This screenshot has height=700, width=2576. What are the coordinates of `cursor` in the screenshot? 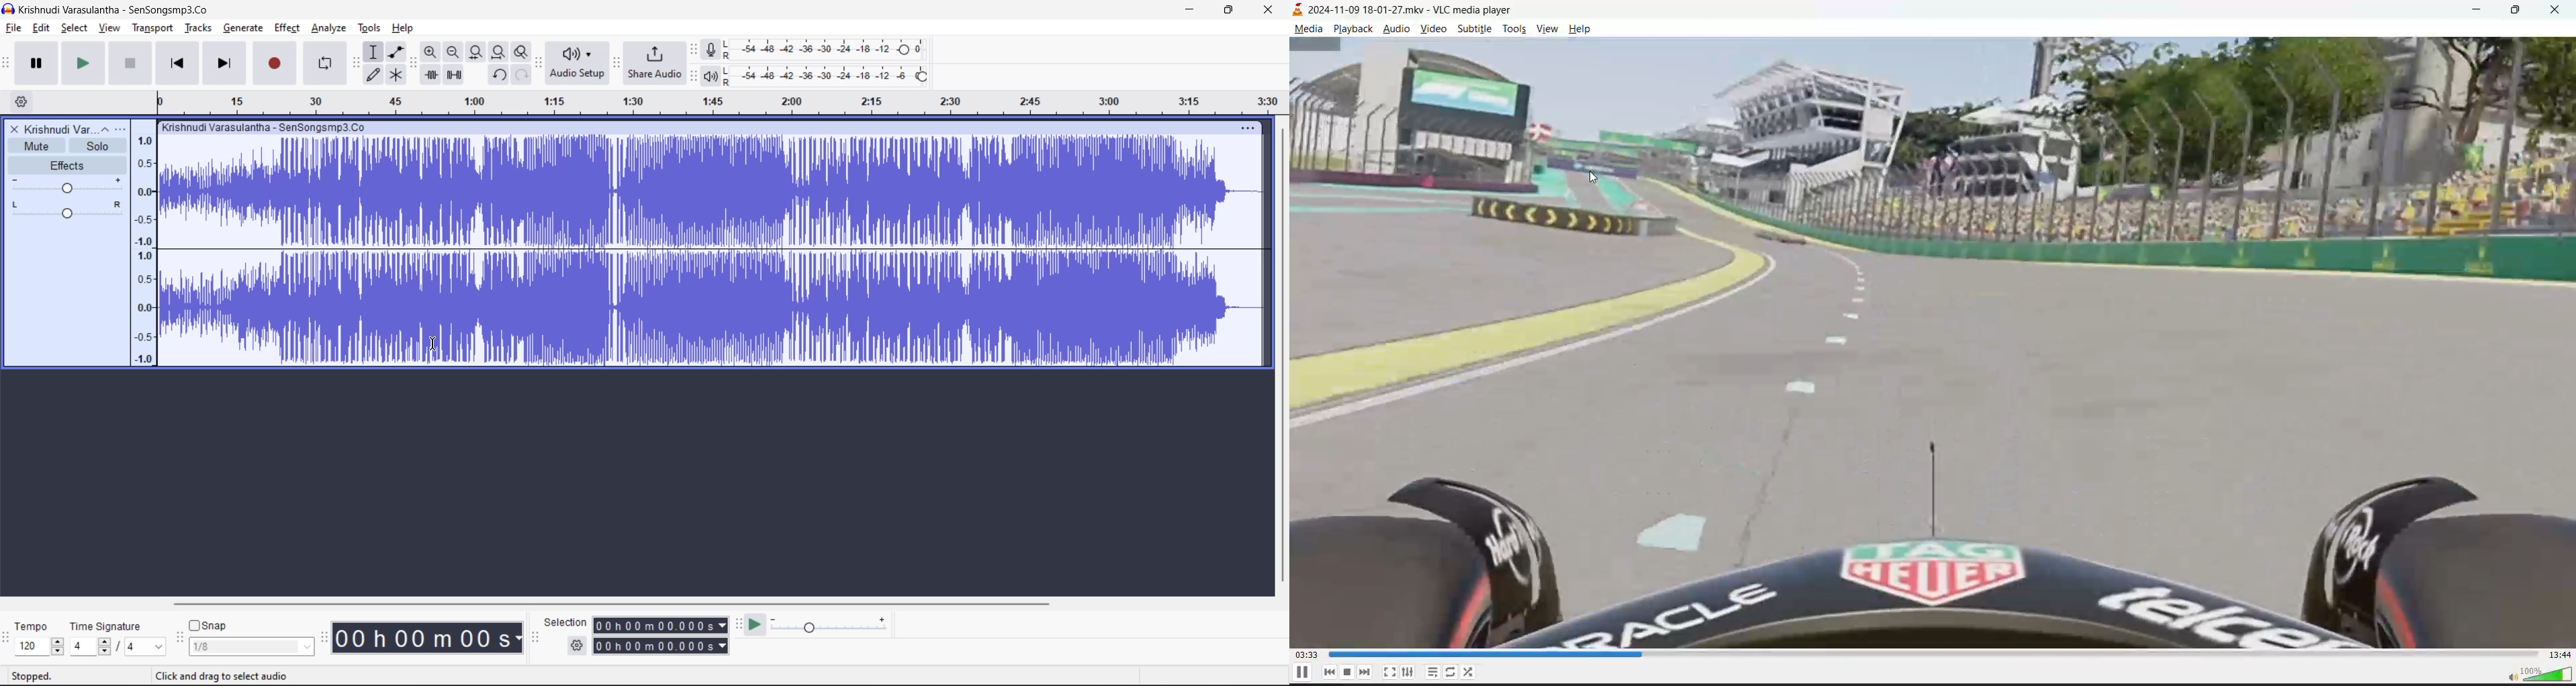 It's located at (1595, 179).